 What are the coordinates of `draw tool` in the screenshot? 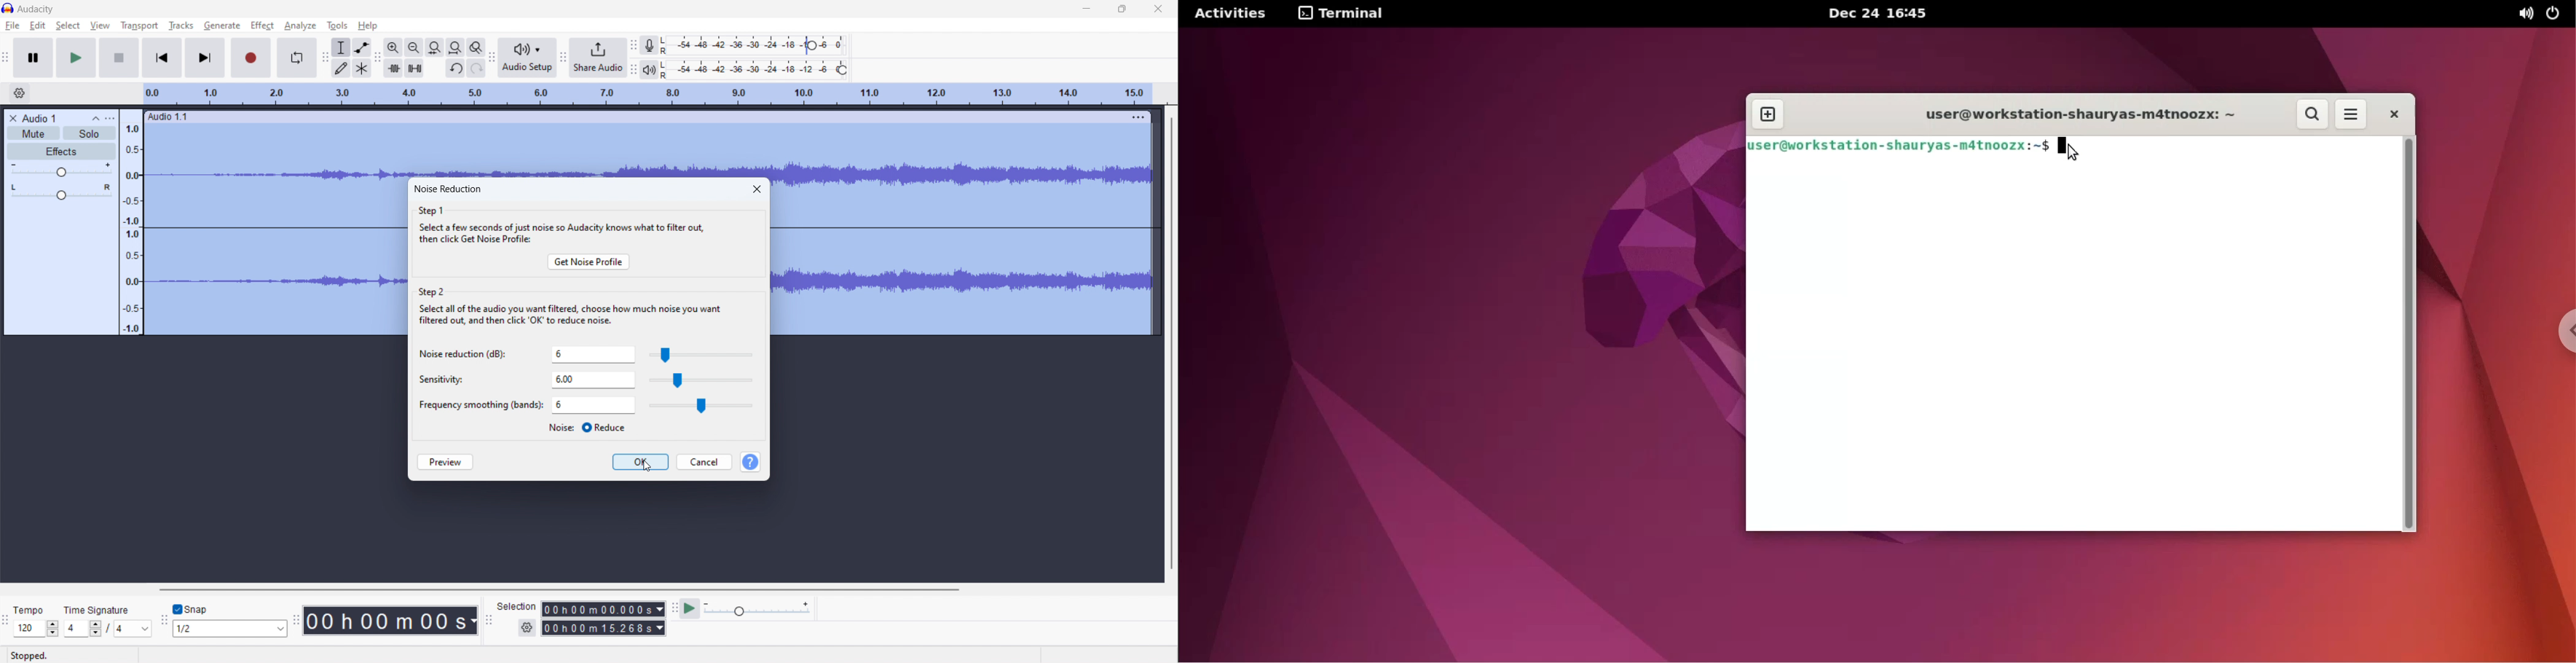 It's located at (341, 68).